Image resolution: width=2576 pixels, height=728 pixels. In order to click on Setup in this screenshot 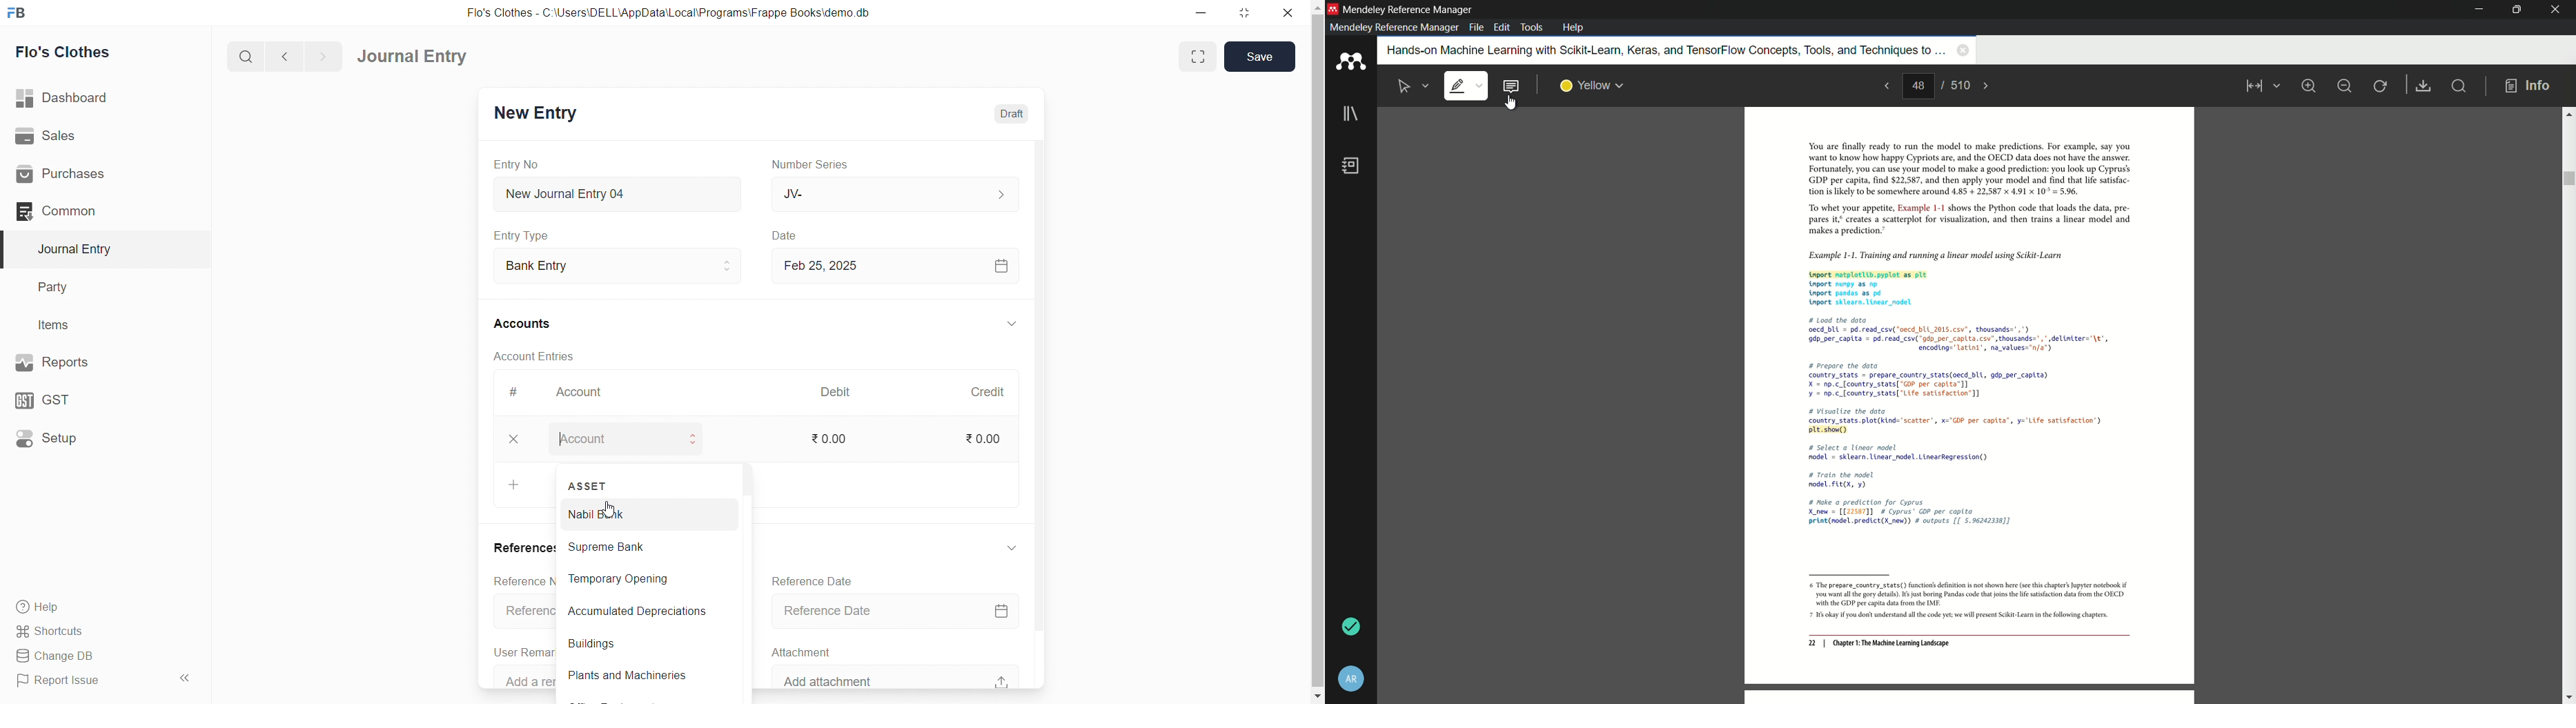, I will do `click(97, 437)`.